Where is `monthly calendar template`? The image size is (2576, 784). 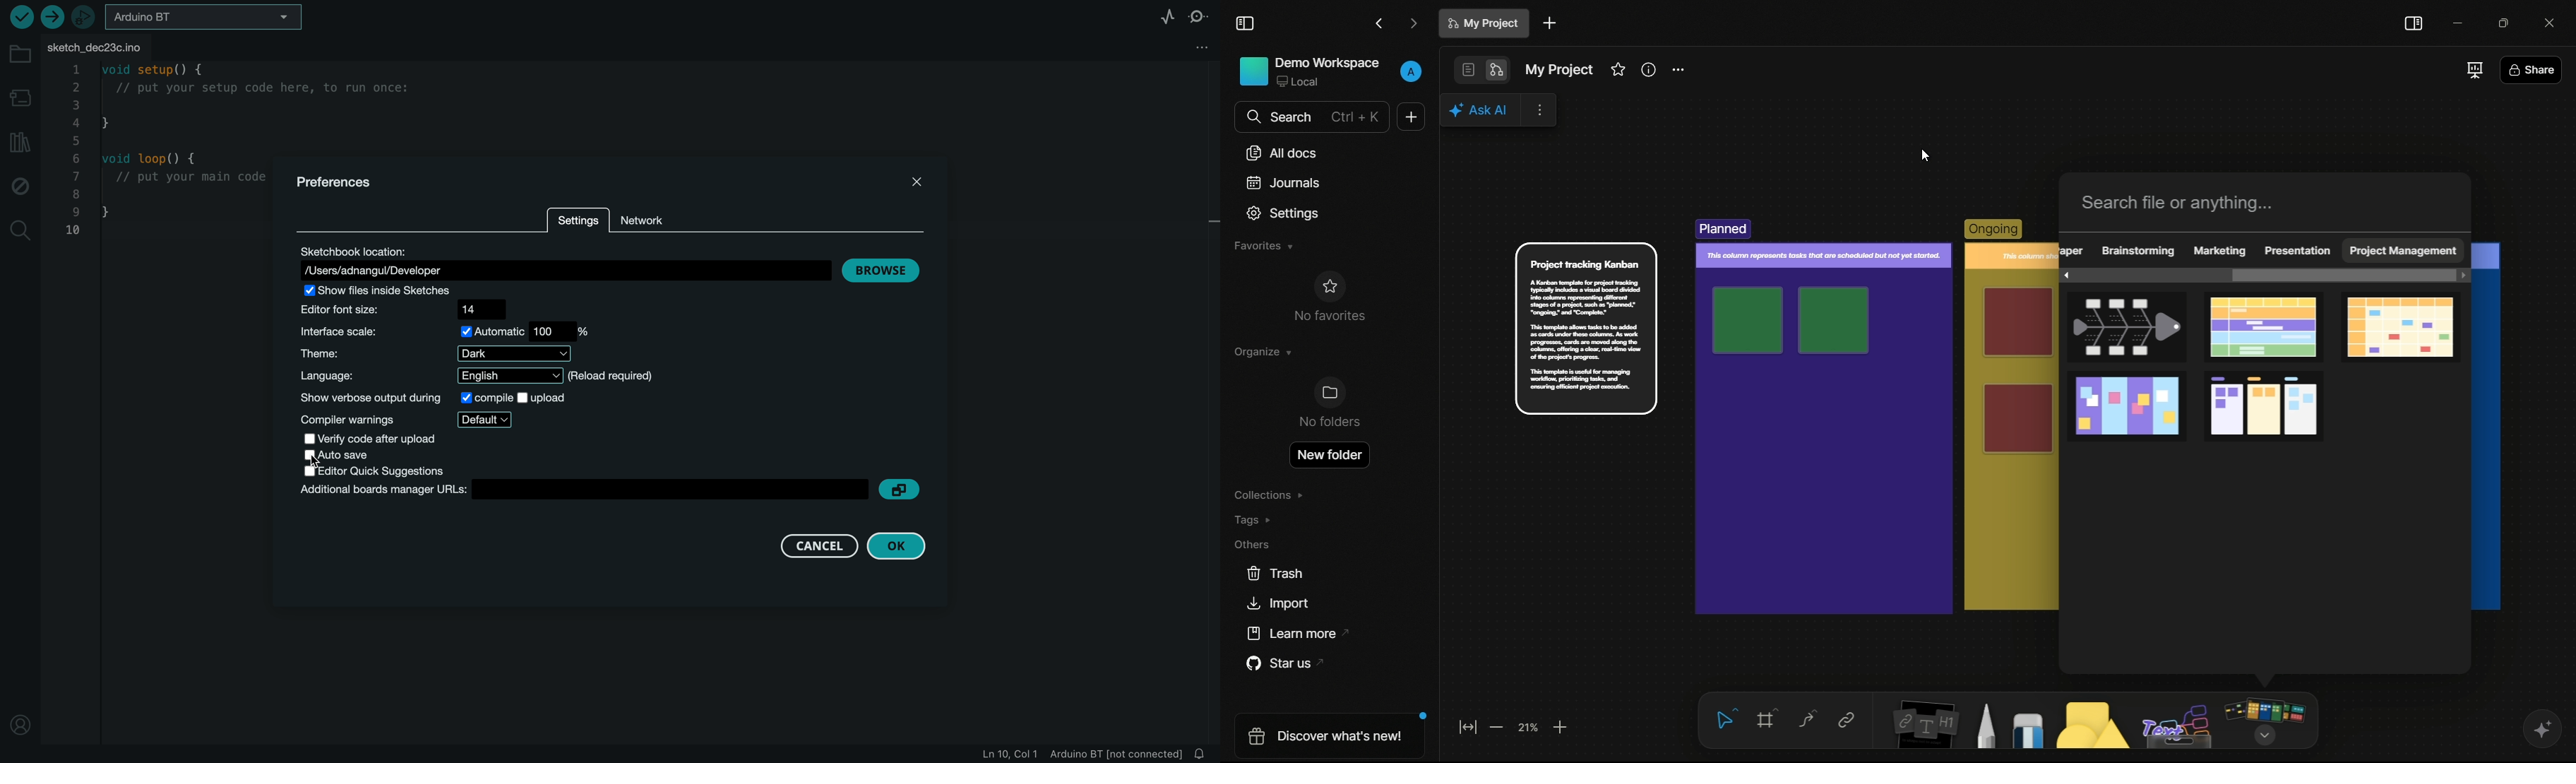
monthly calendar template is located at coordinates (2363, 327).